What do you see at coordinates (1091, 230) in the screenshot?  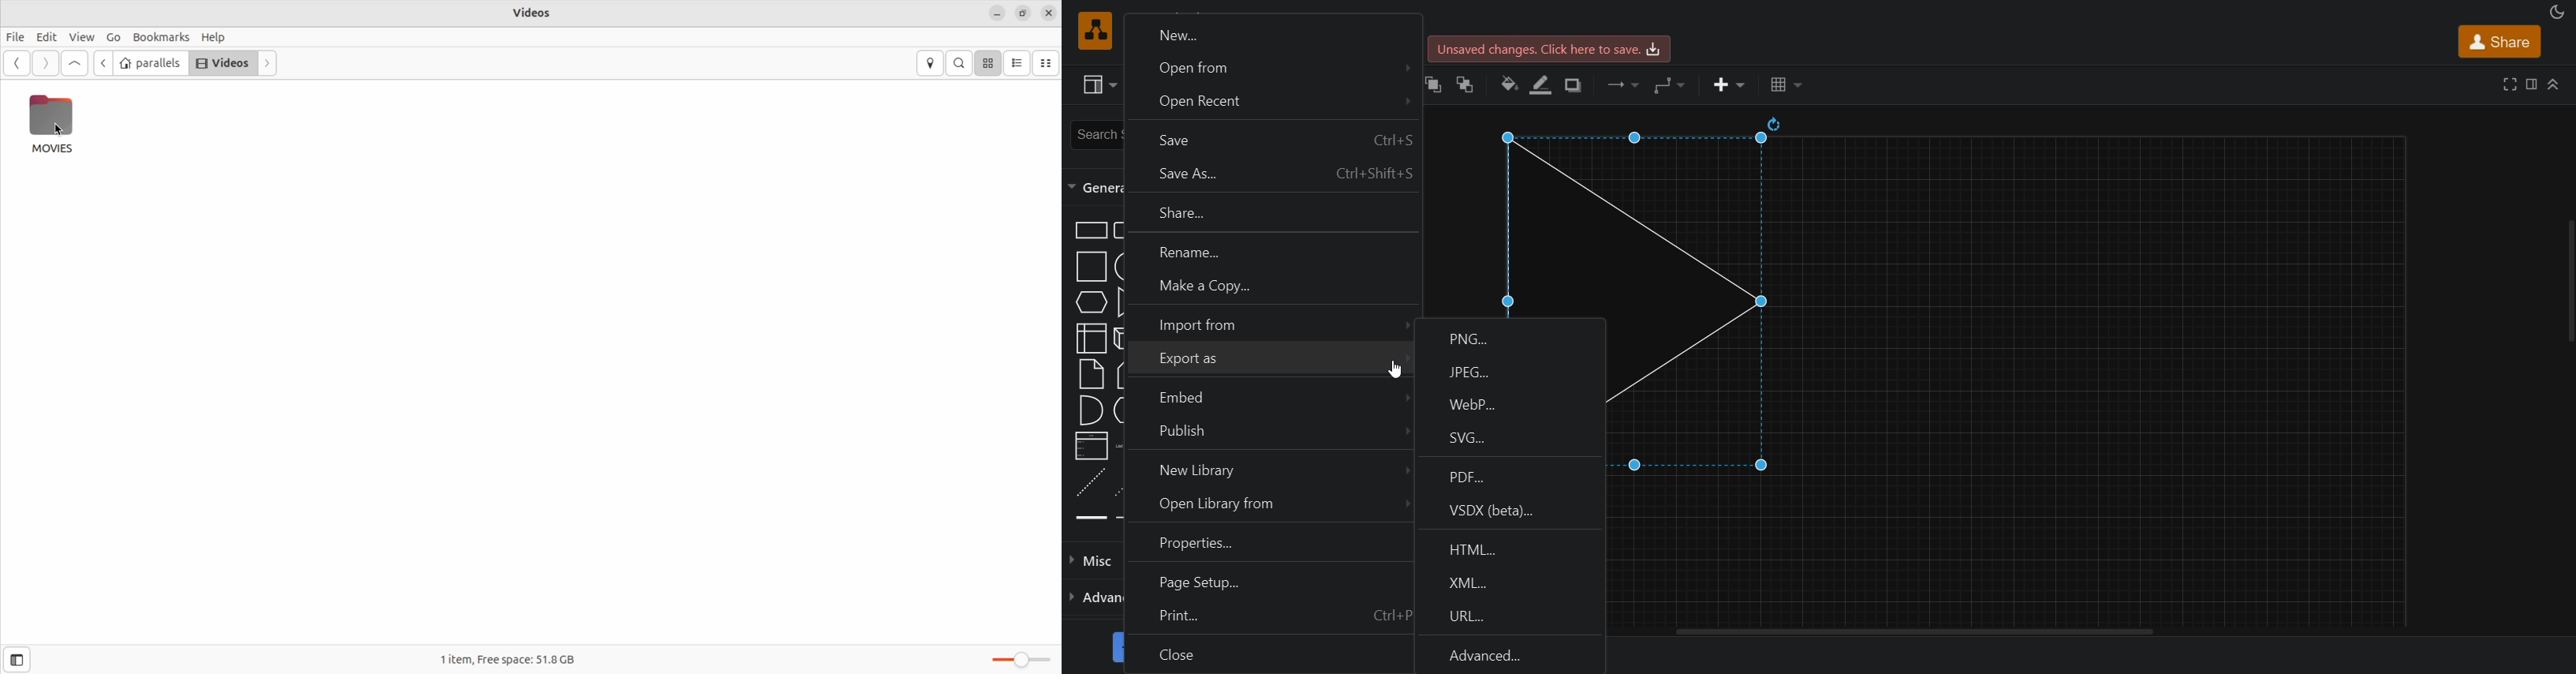 I see `rectangle` at bounding box center [1091, 230].